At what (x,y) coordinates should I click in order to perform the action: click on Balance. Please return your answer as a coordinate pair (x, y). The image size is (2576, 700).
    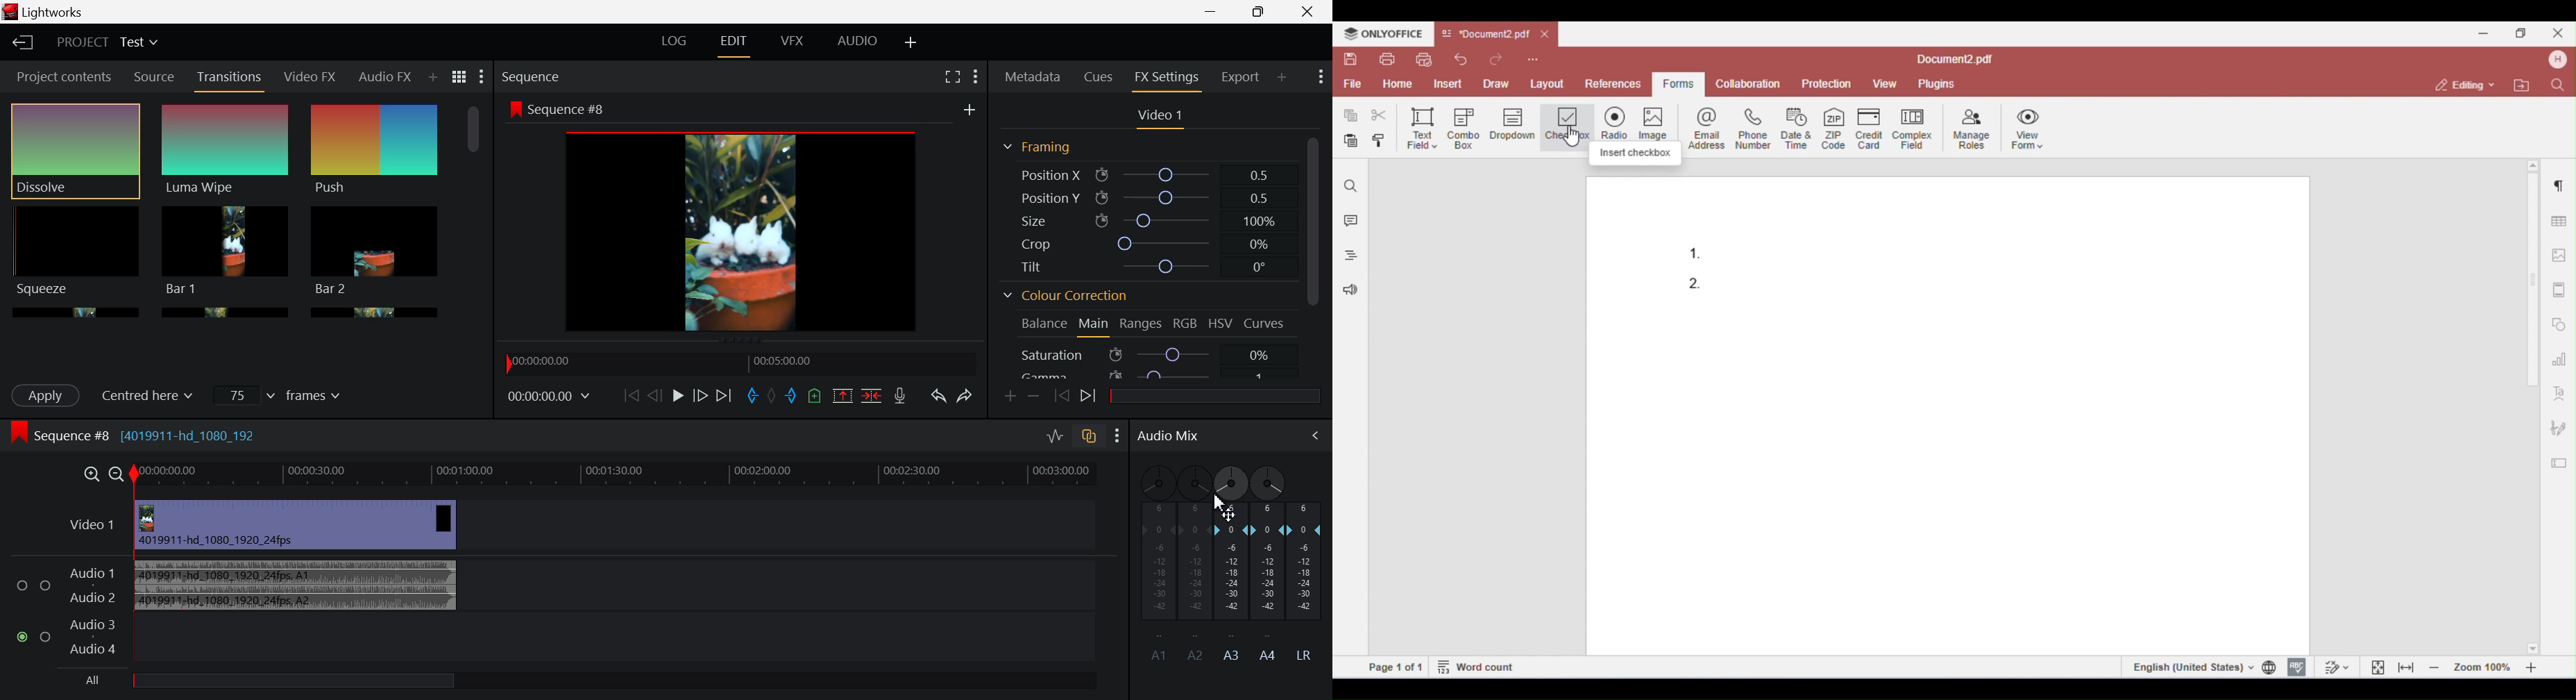
    Looking at the image, I should click on (1042, 324).